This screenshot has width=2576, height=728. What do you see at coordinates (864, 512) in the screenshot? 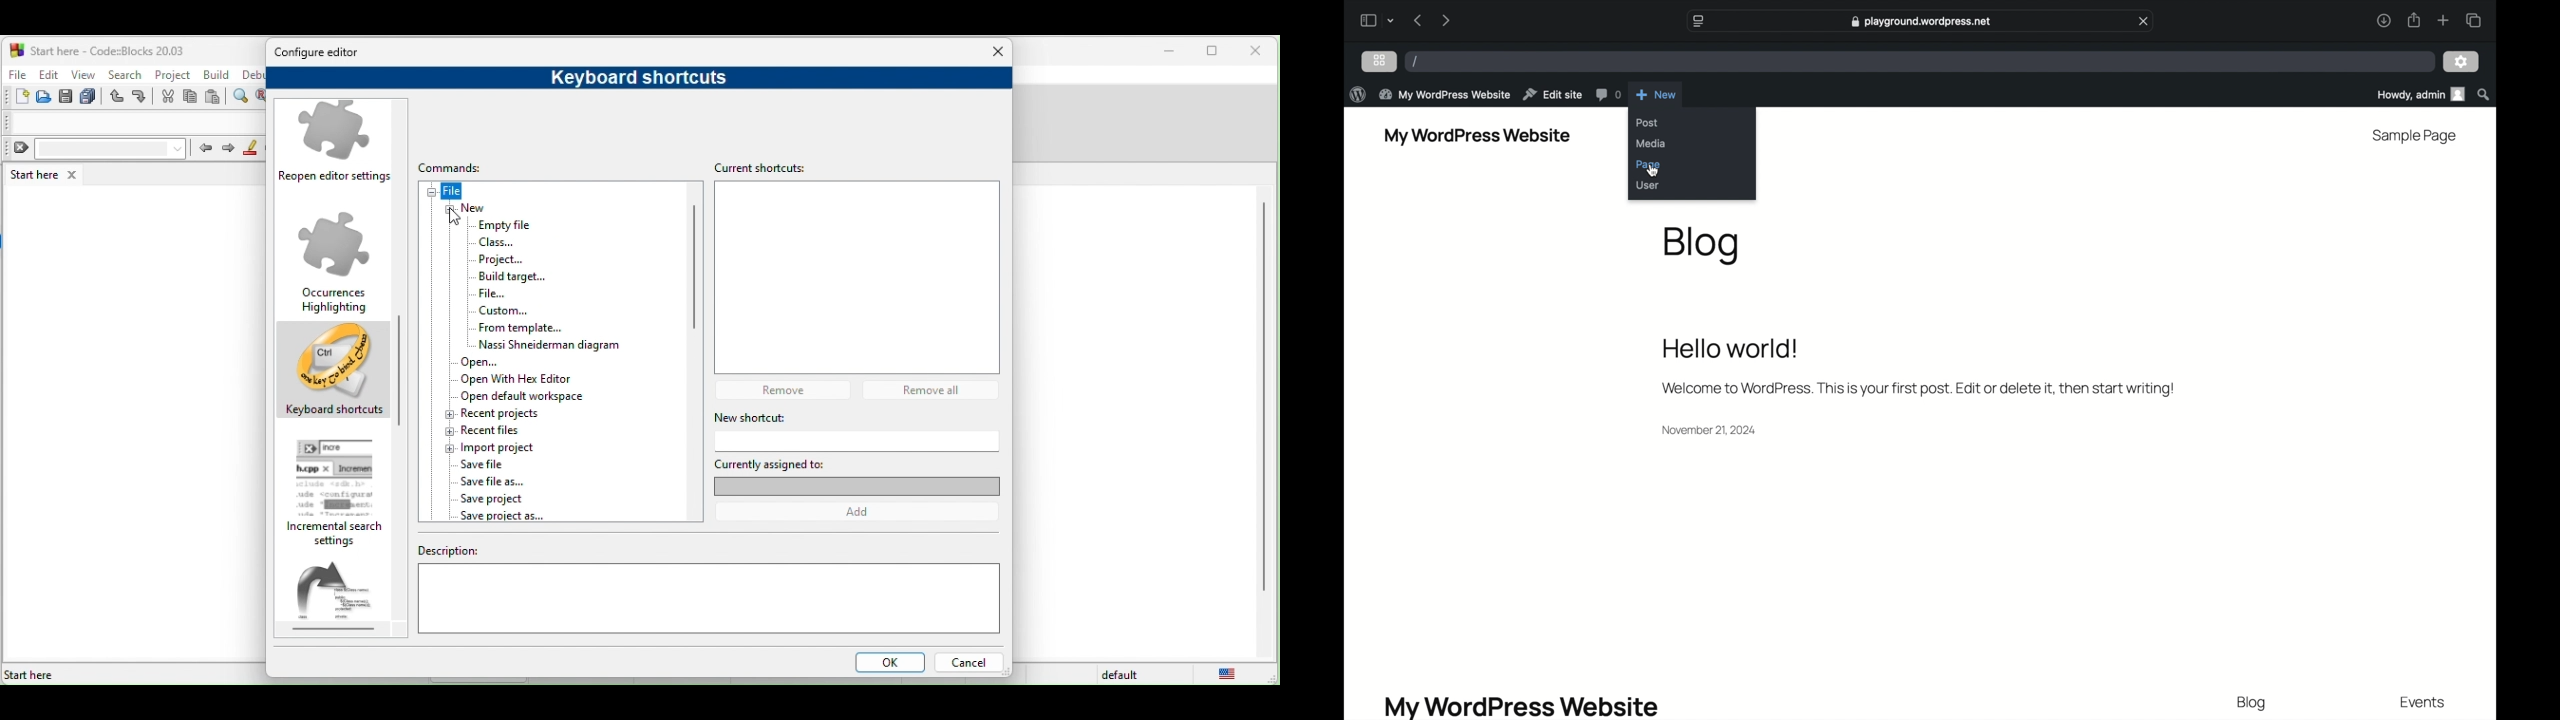
I see `add` at bounding box center [864, 512].